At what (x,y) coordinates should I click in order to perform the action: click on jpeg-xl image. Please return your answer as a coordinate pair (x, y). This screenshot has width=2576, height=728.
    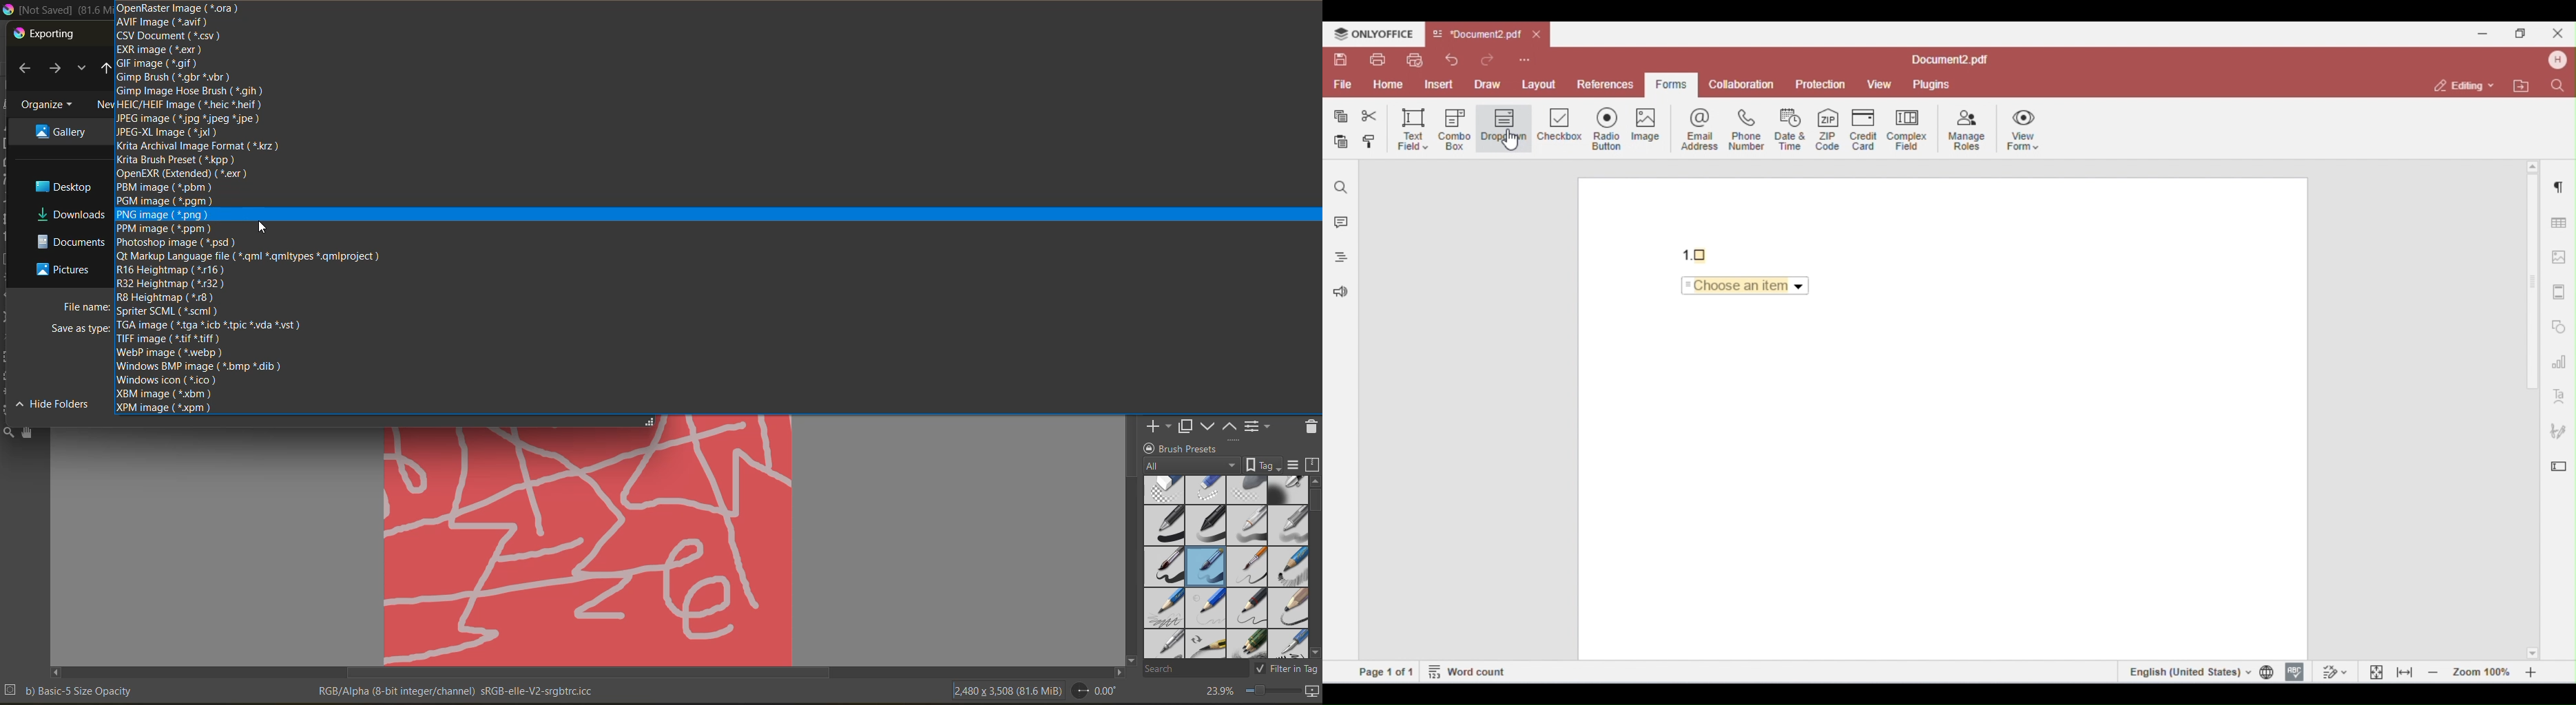
    Looking at the image, I should click on (167, 133).